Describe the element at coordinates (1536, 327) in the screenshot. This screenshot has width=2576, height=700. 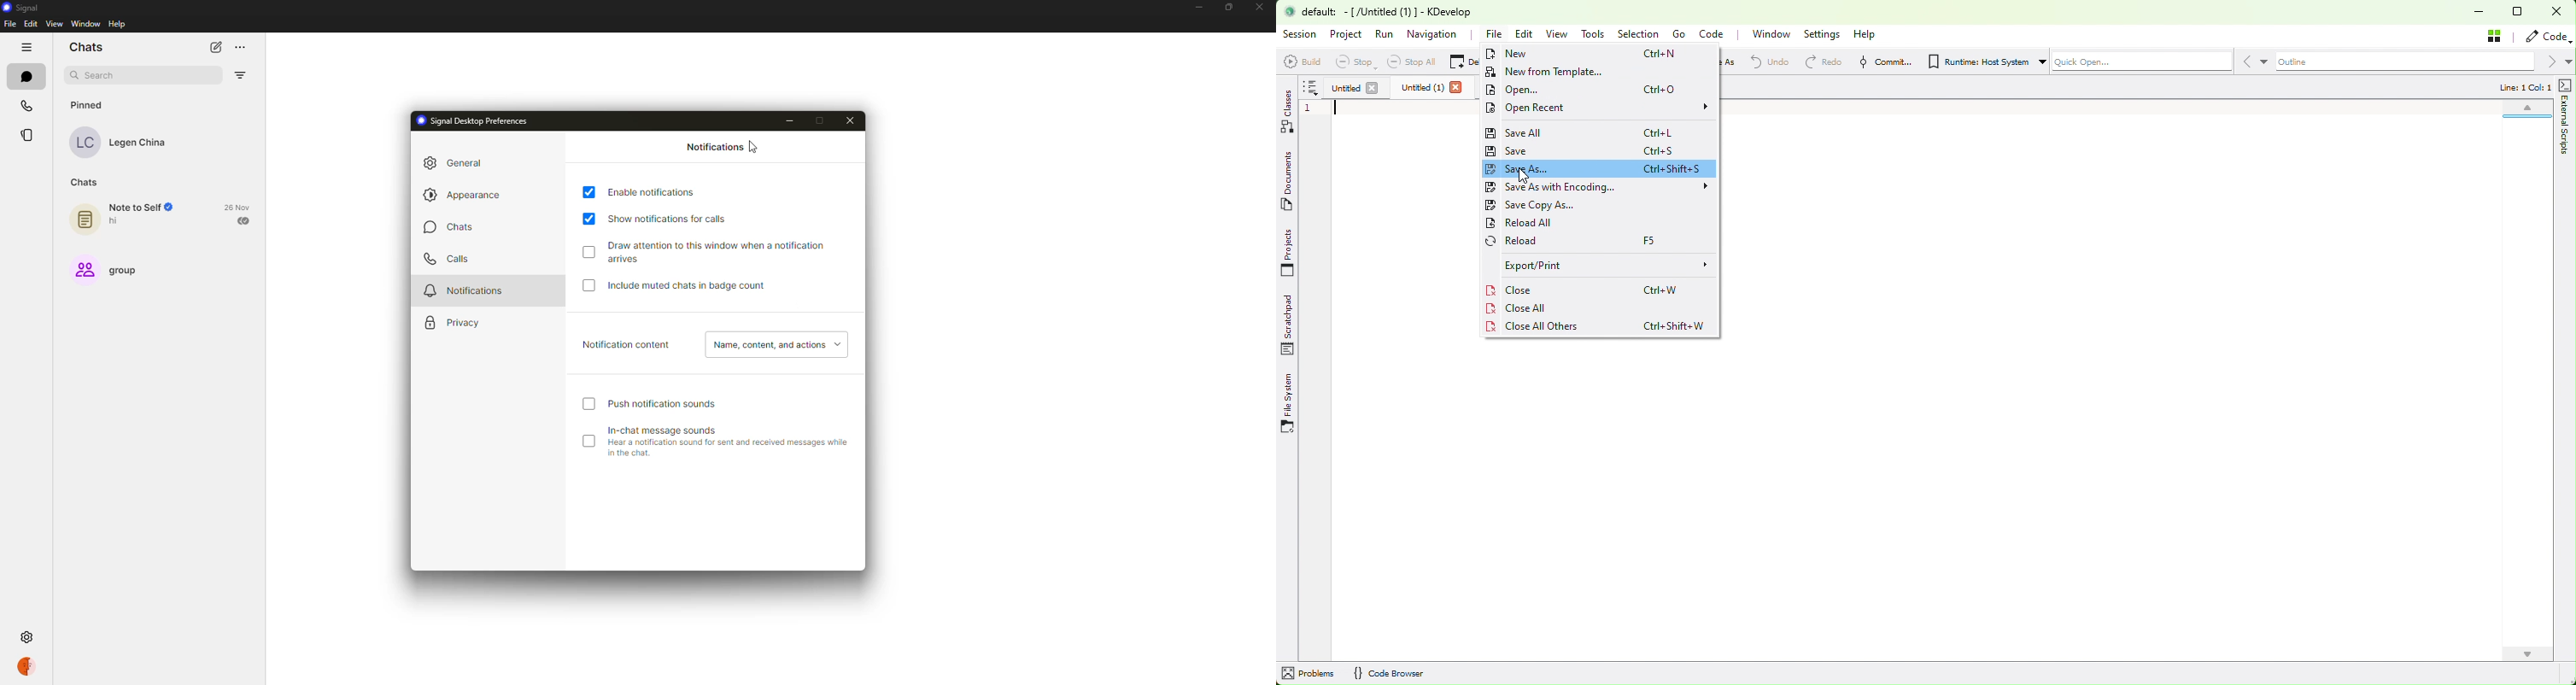
I see `Close all others` at that location.